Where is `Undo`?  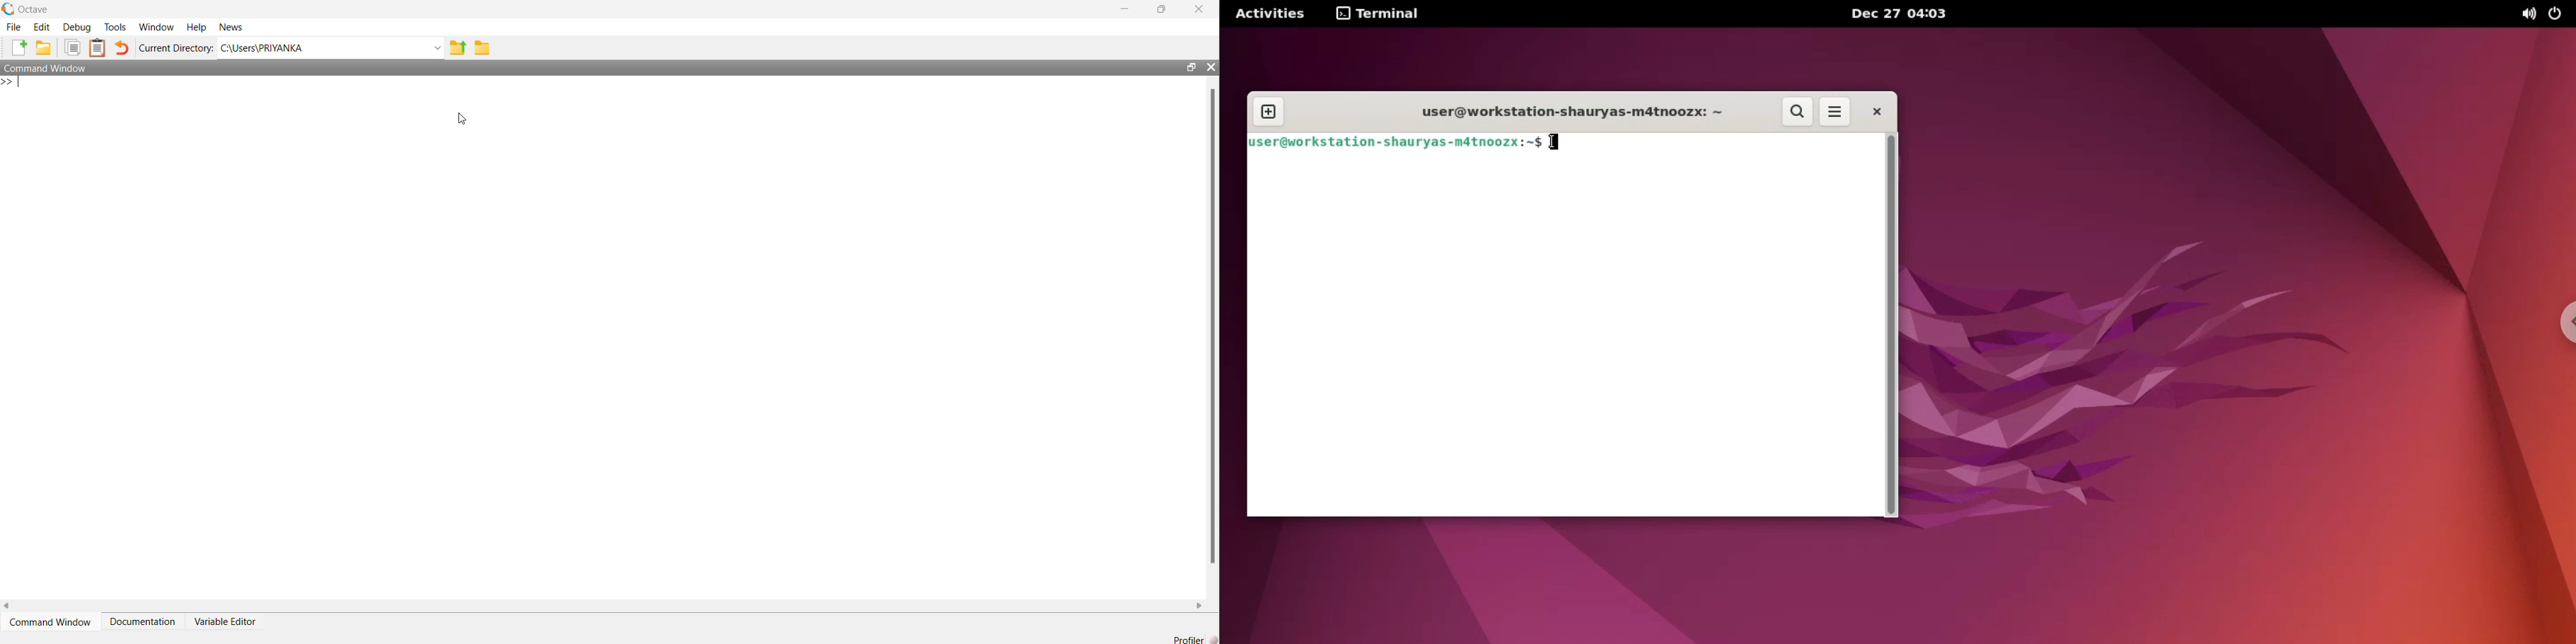 Undo is located at coordinates (121, 47).